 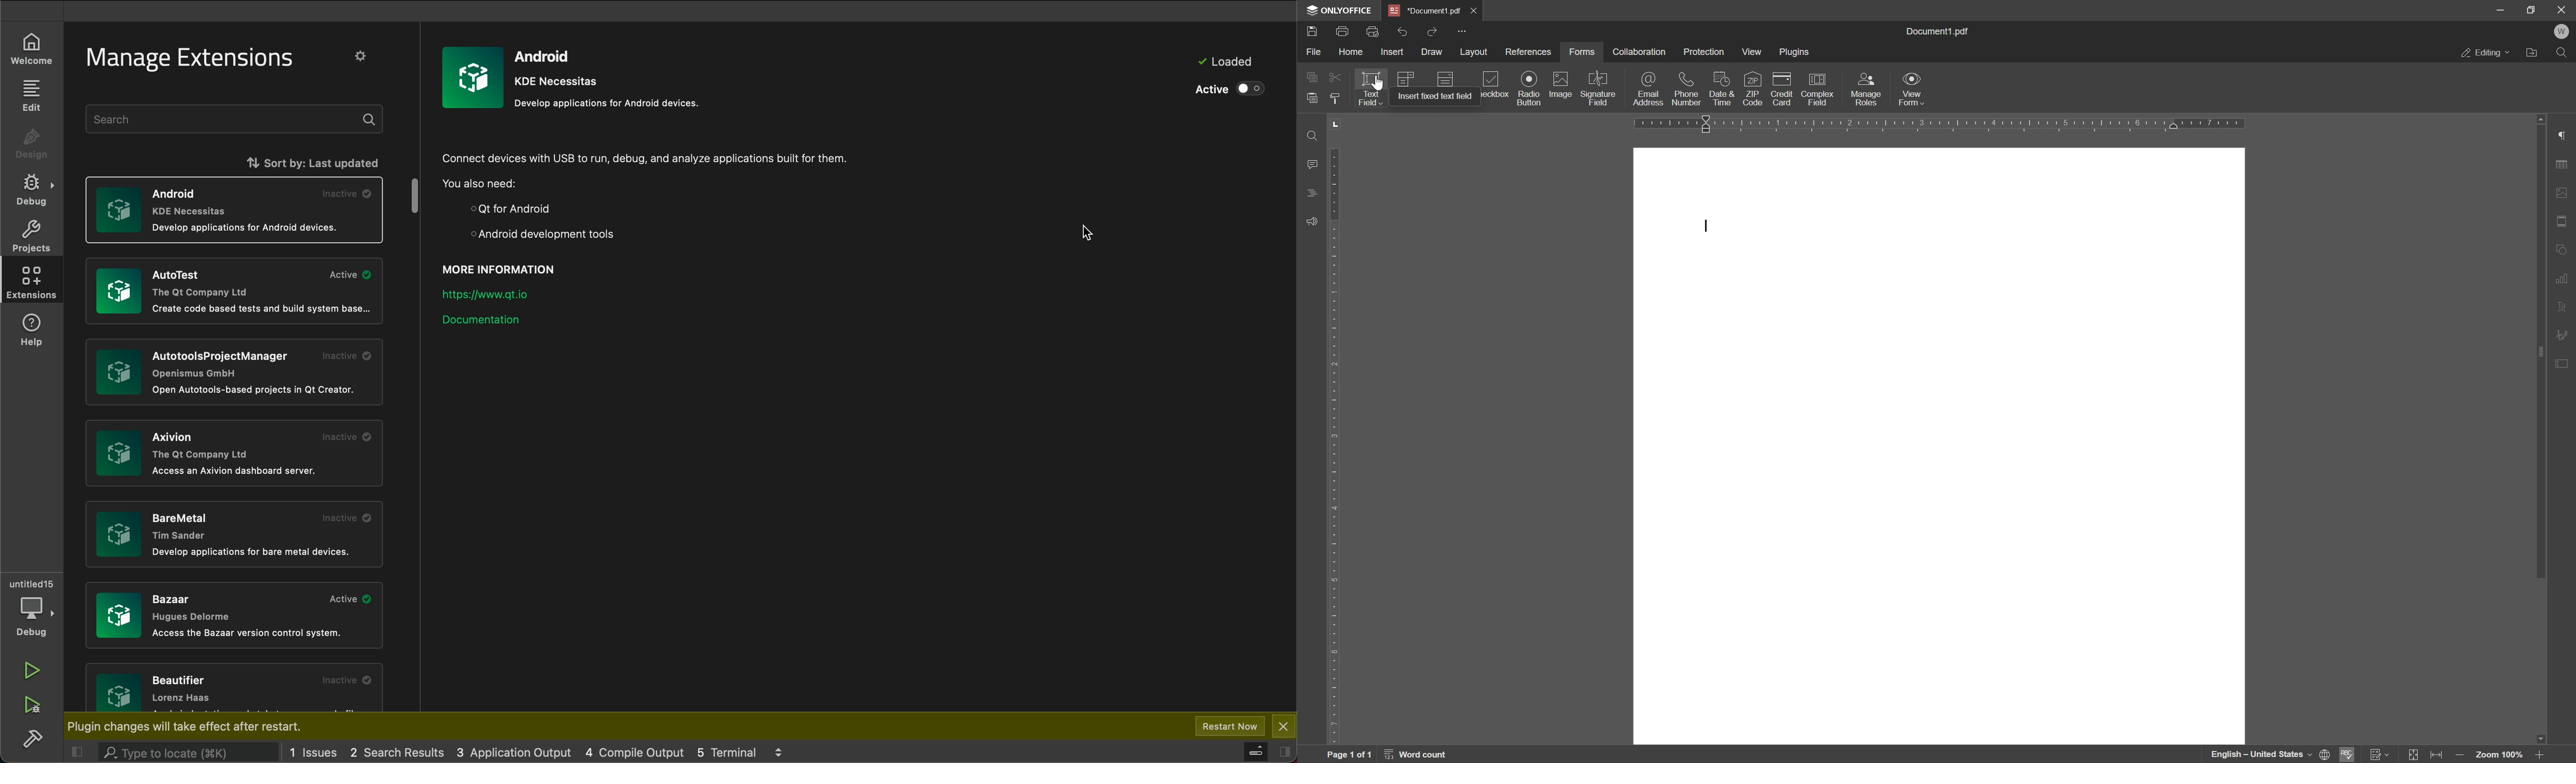 What do you see at coordinates (779, 750) in the screenshot?
I see `more` at bounding box center [779, 750].